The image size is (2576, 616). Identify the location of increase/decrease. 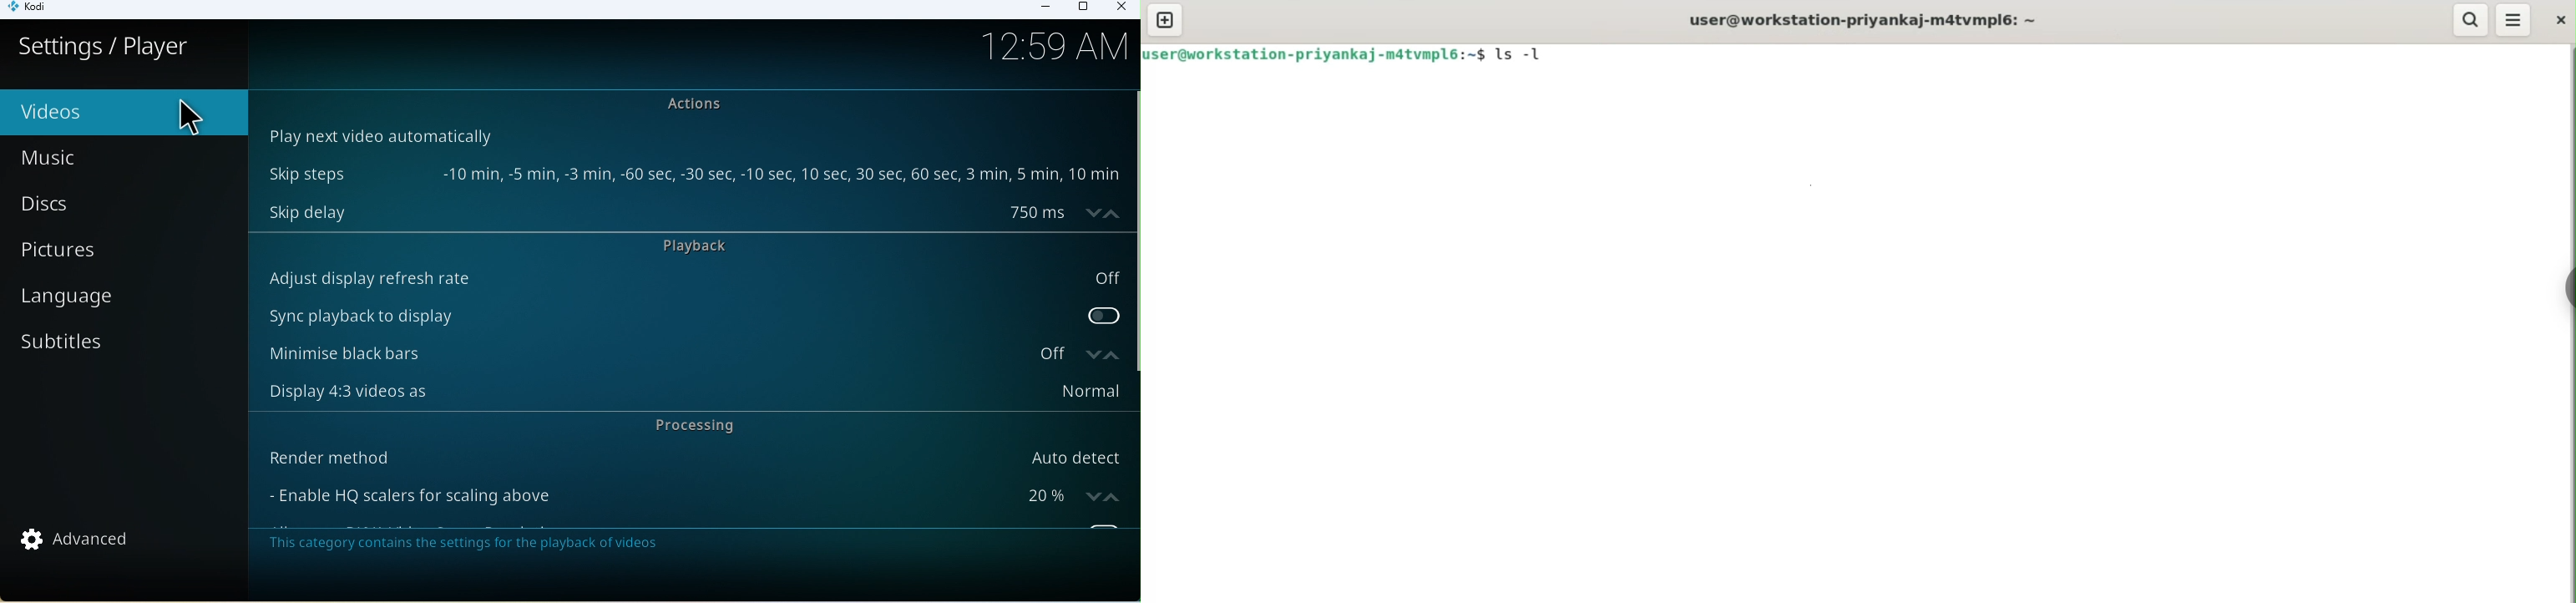
(1105, 492).